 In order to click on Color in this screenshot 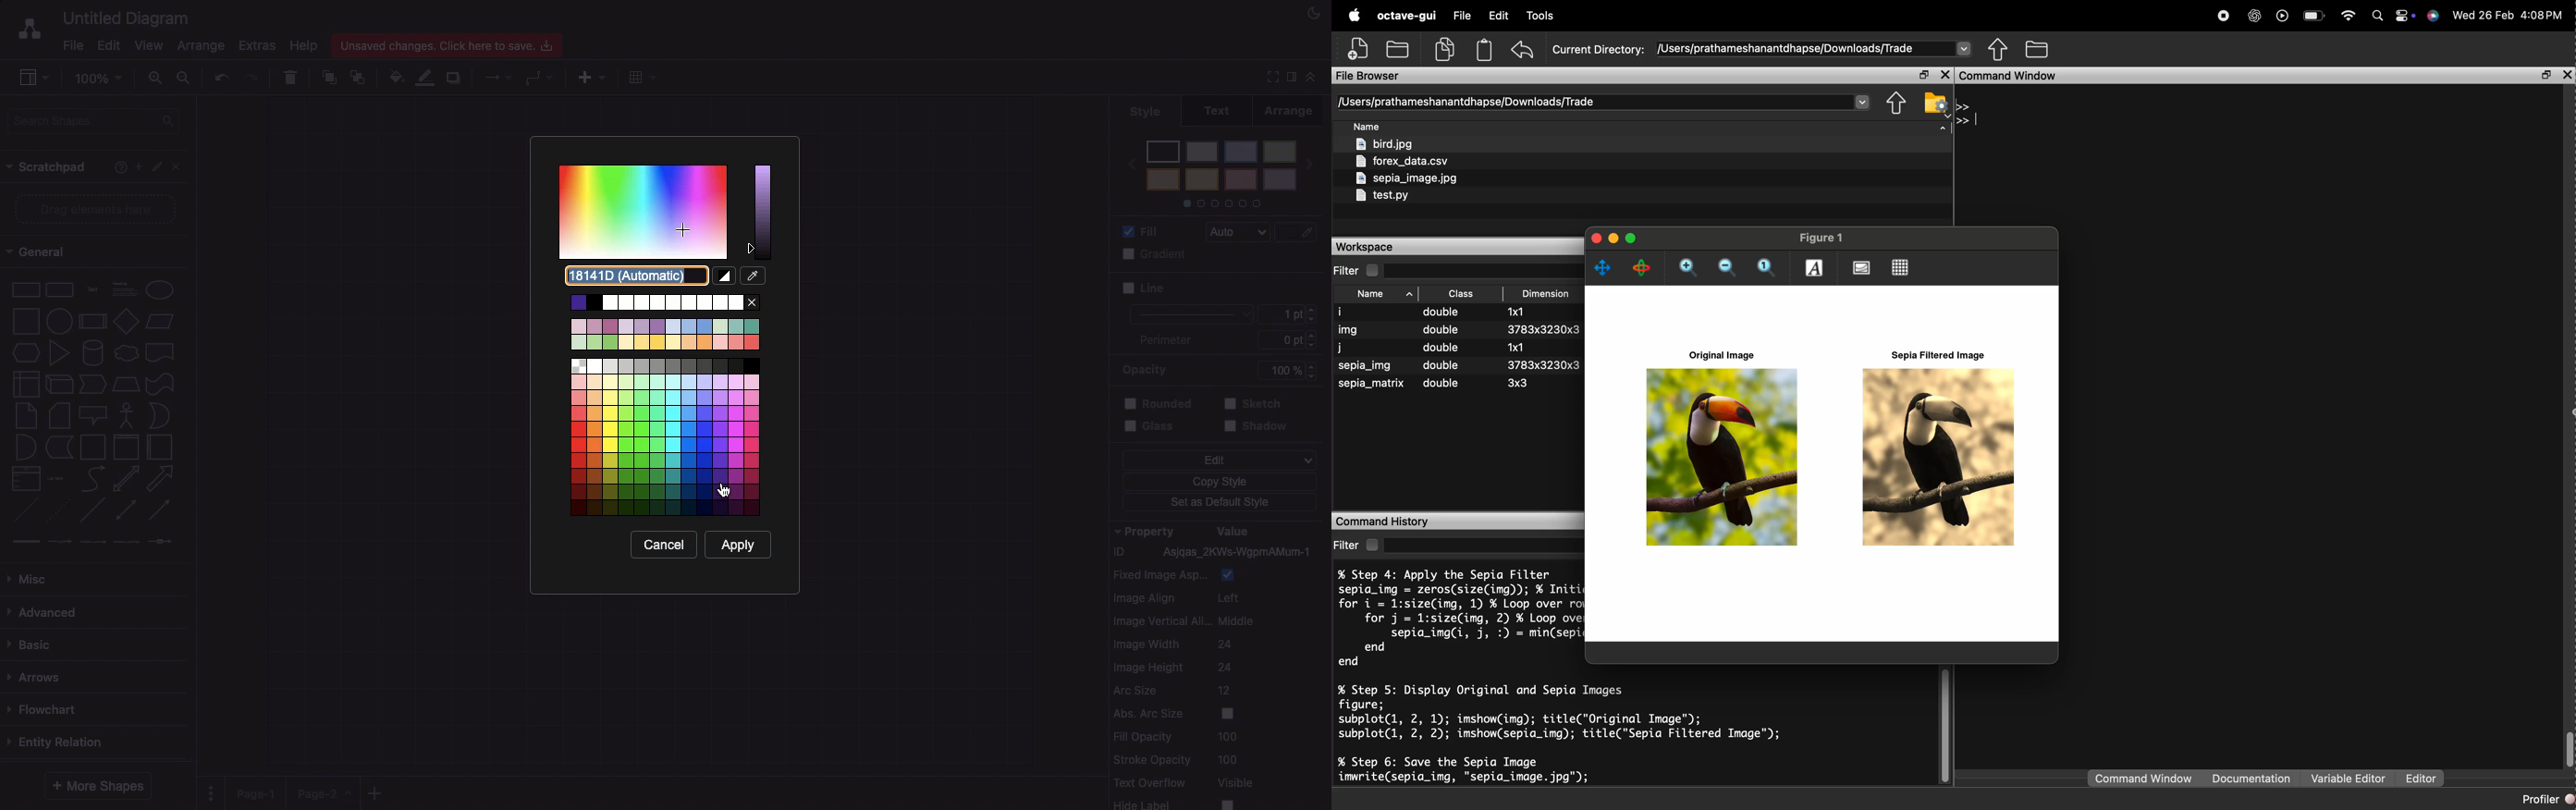, I will do `click(1297, 288)`.